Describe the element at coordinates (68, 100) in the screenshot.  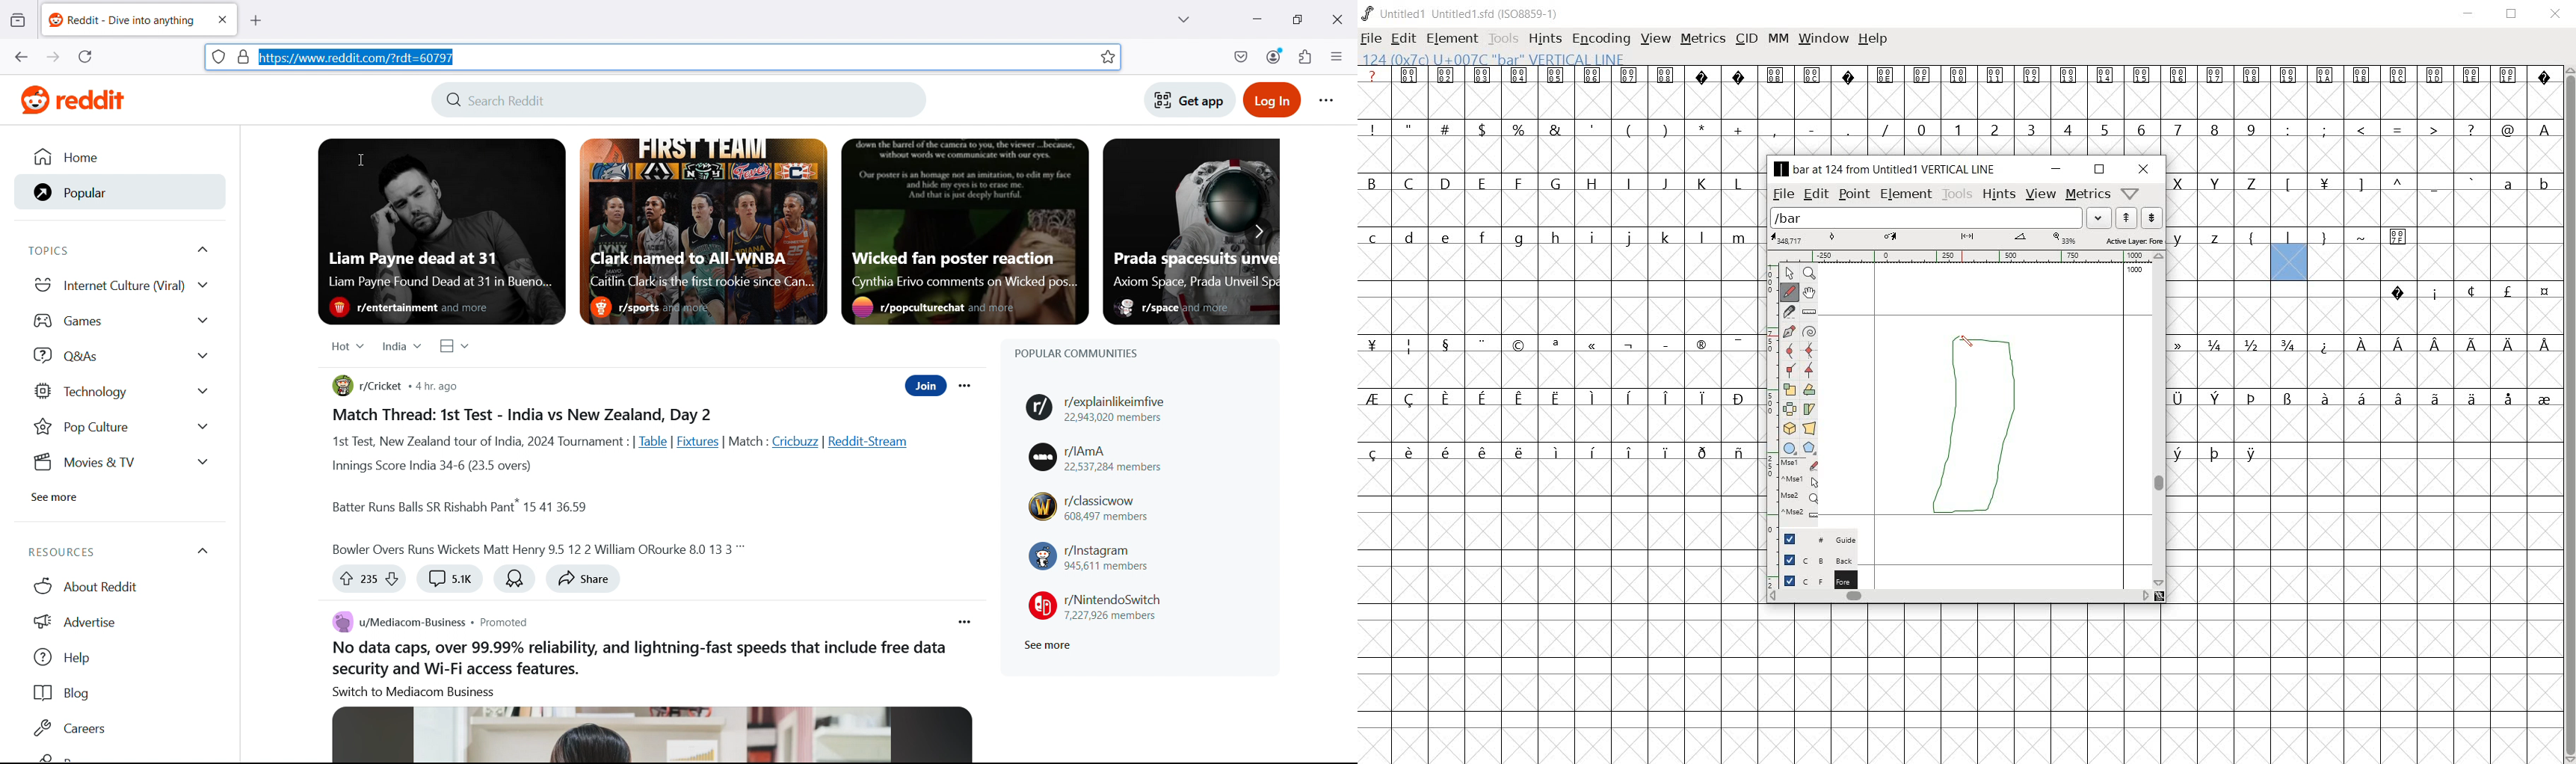
I see `Website logo ` at that location.